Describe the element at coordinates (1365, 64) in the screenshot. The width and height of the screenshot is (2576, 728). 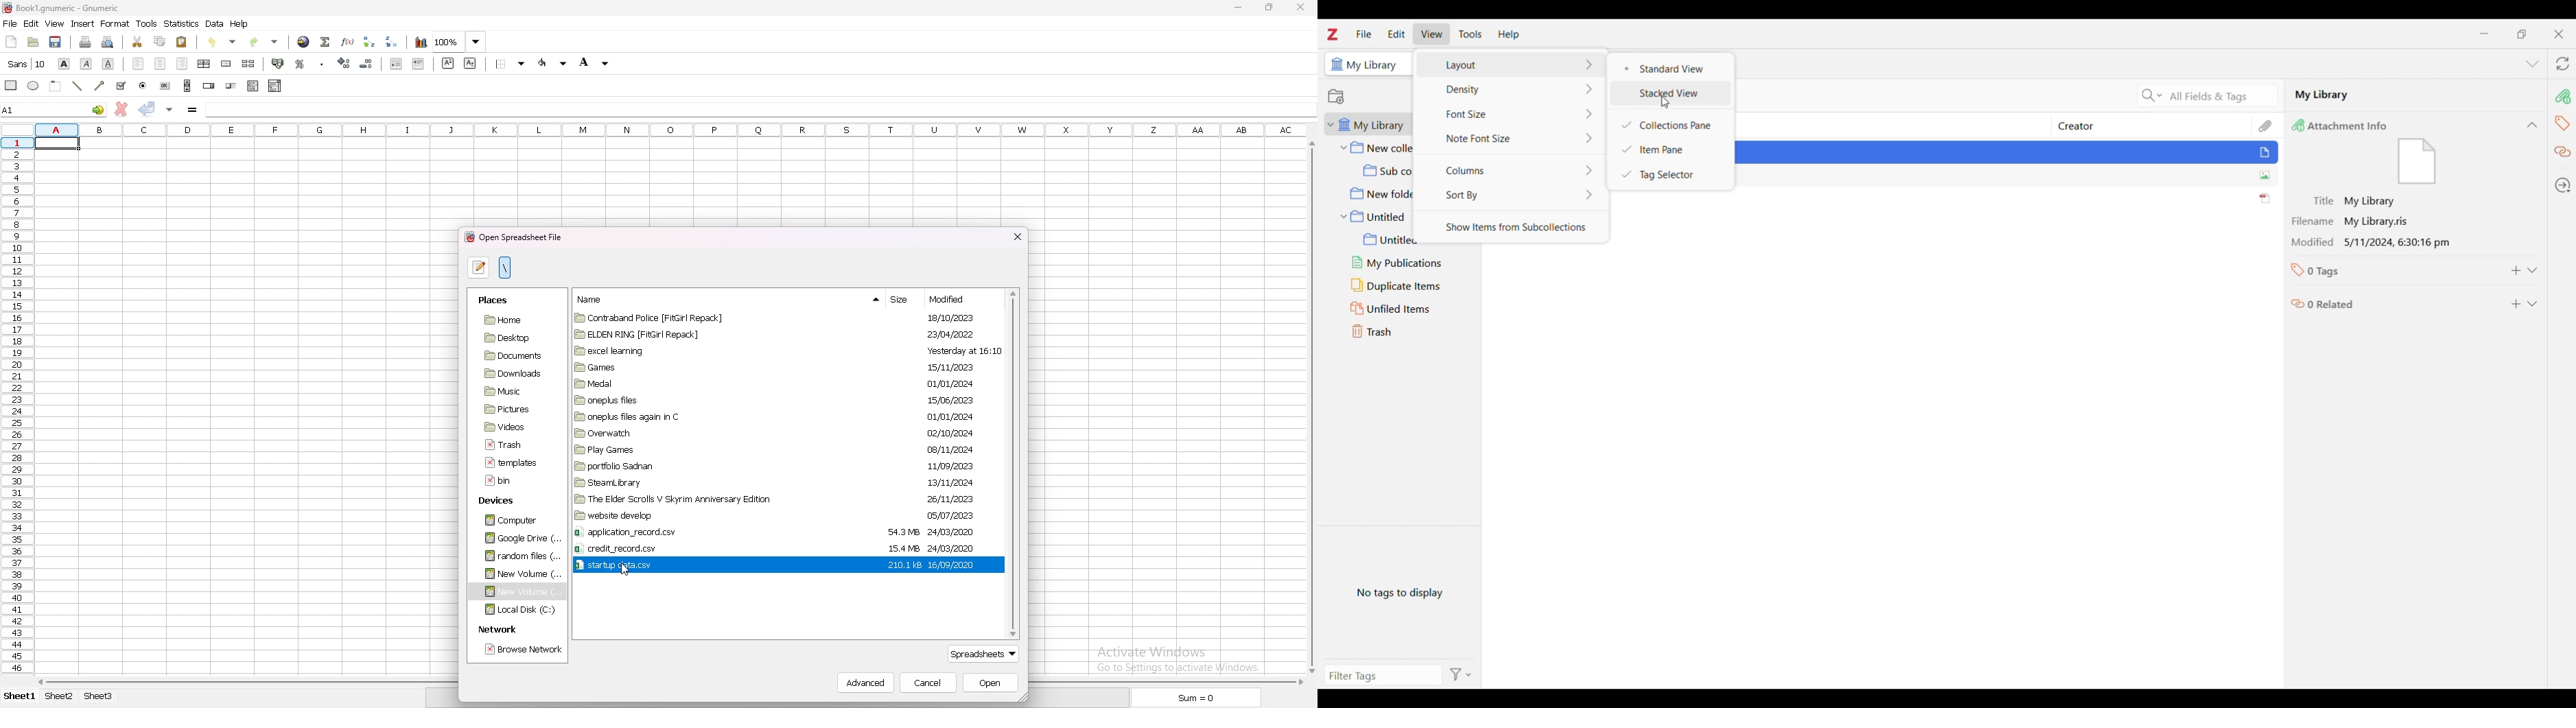
I see `Selected folder` at that location.